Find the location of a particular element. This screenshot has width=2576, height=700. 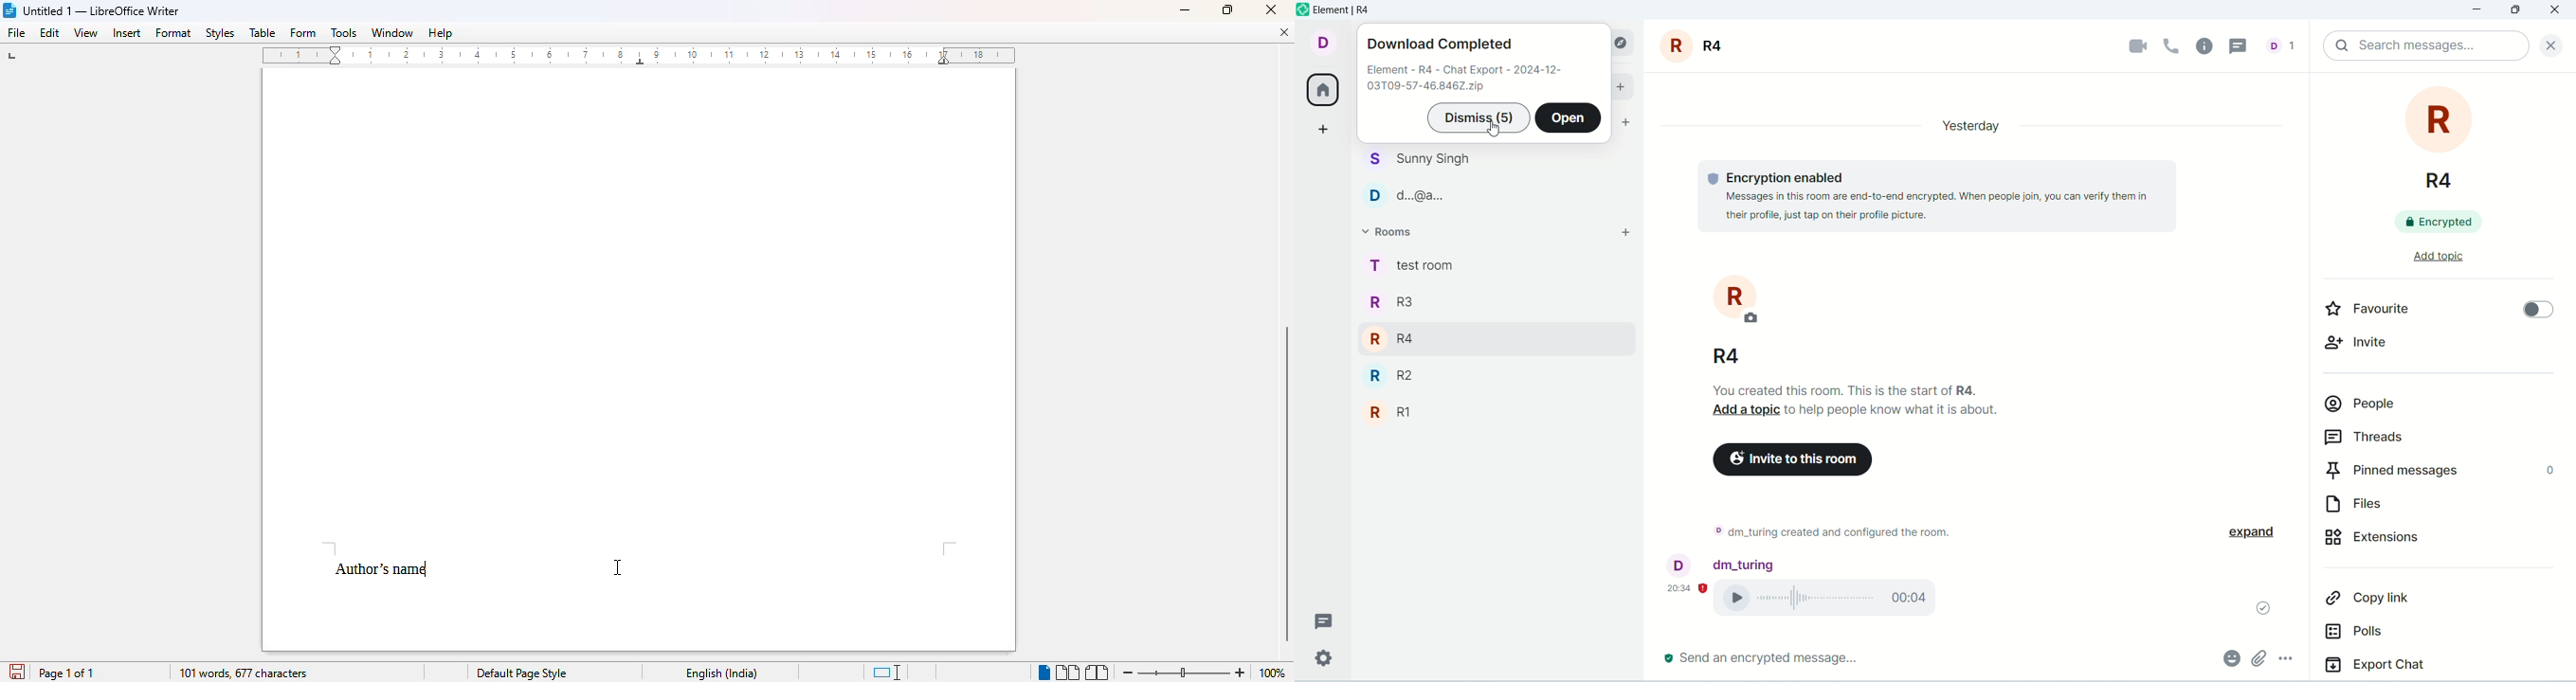

styles is located at coordinates (219, 33).